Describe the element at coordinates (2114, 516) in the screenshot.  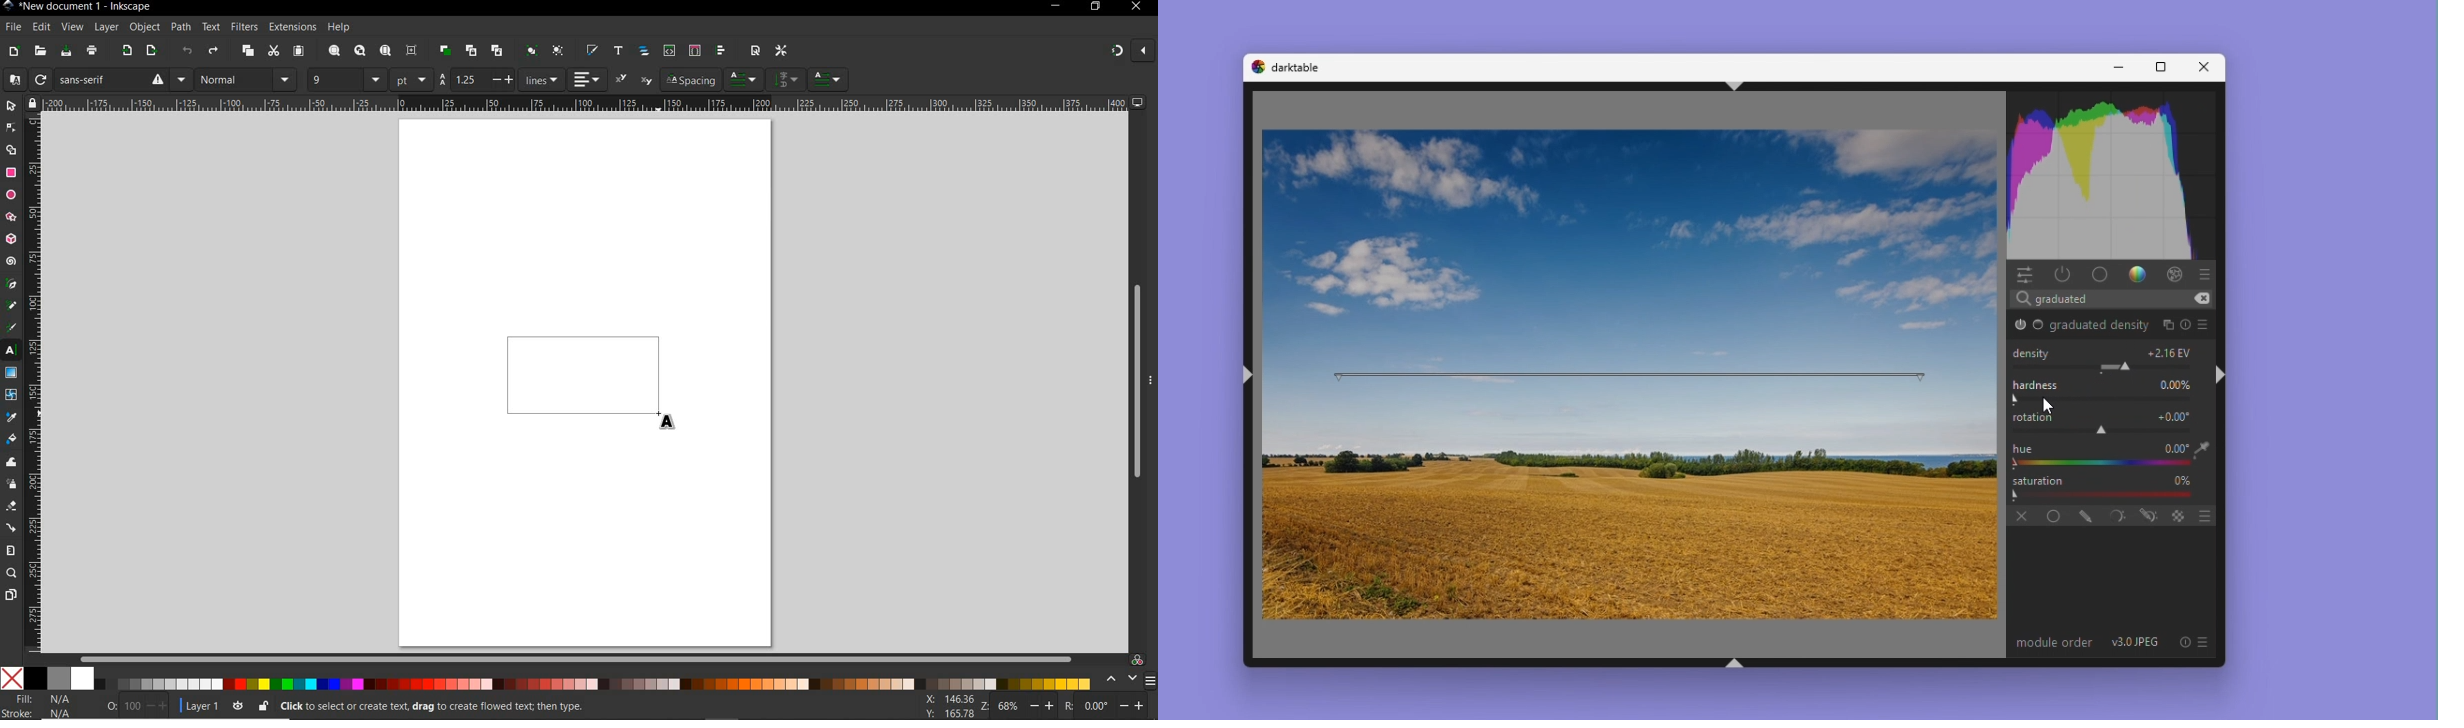
I see `parametric mask` at that location.